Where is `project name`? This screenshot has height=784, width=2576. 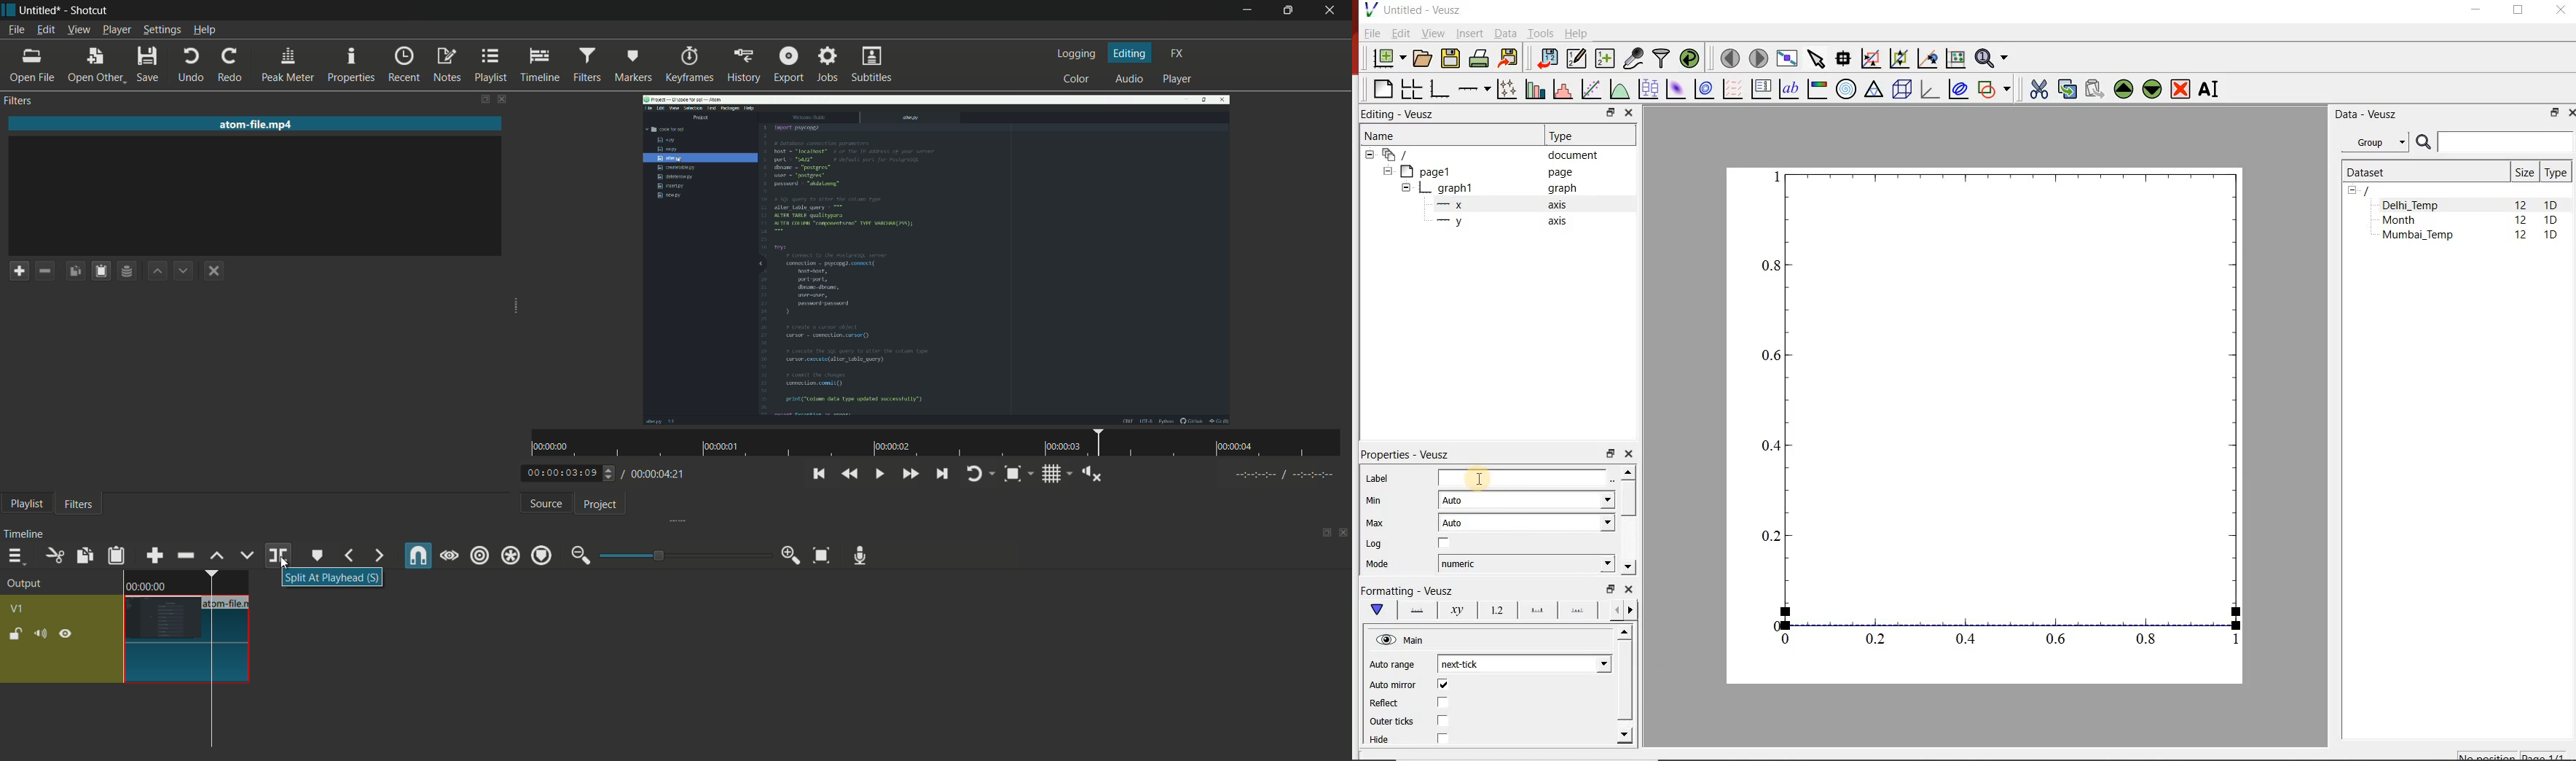
project name is located at coordinates (39, 11).